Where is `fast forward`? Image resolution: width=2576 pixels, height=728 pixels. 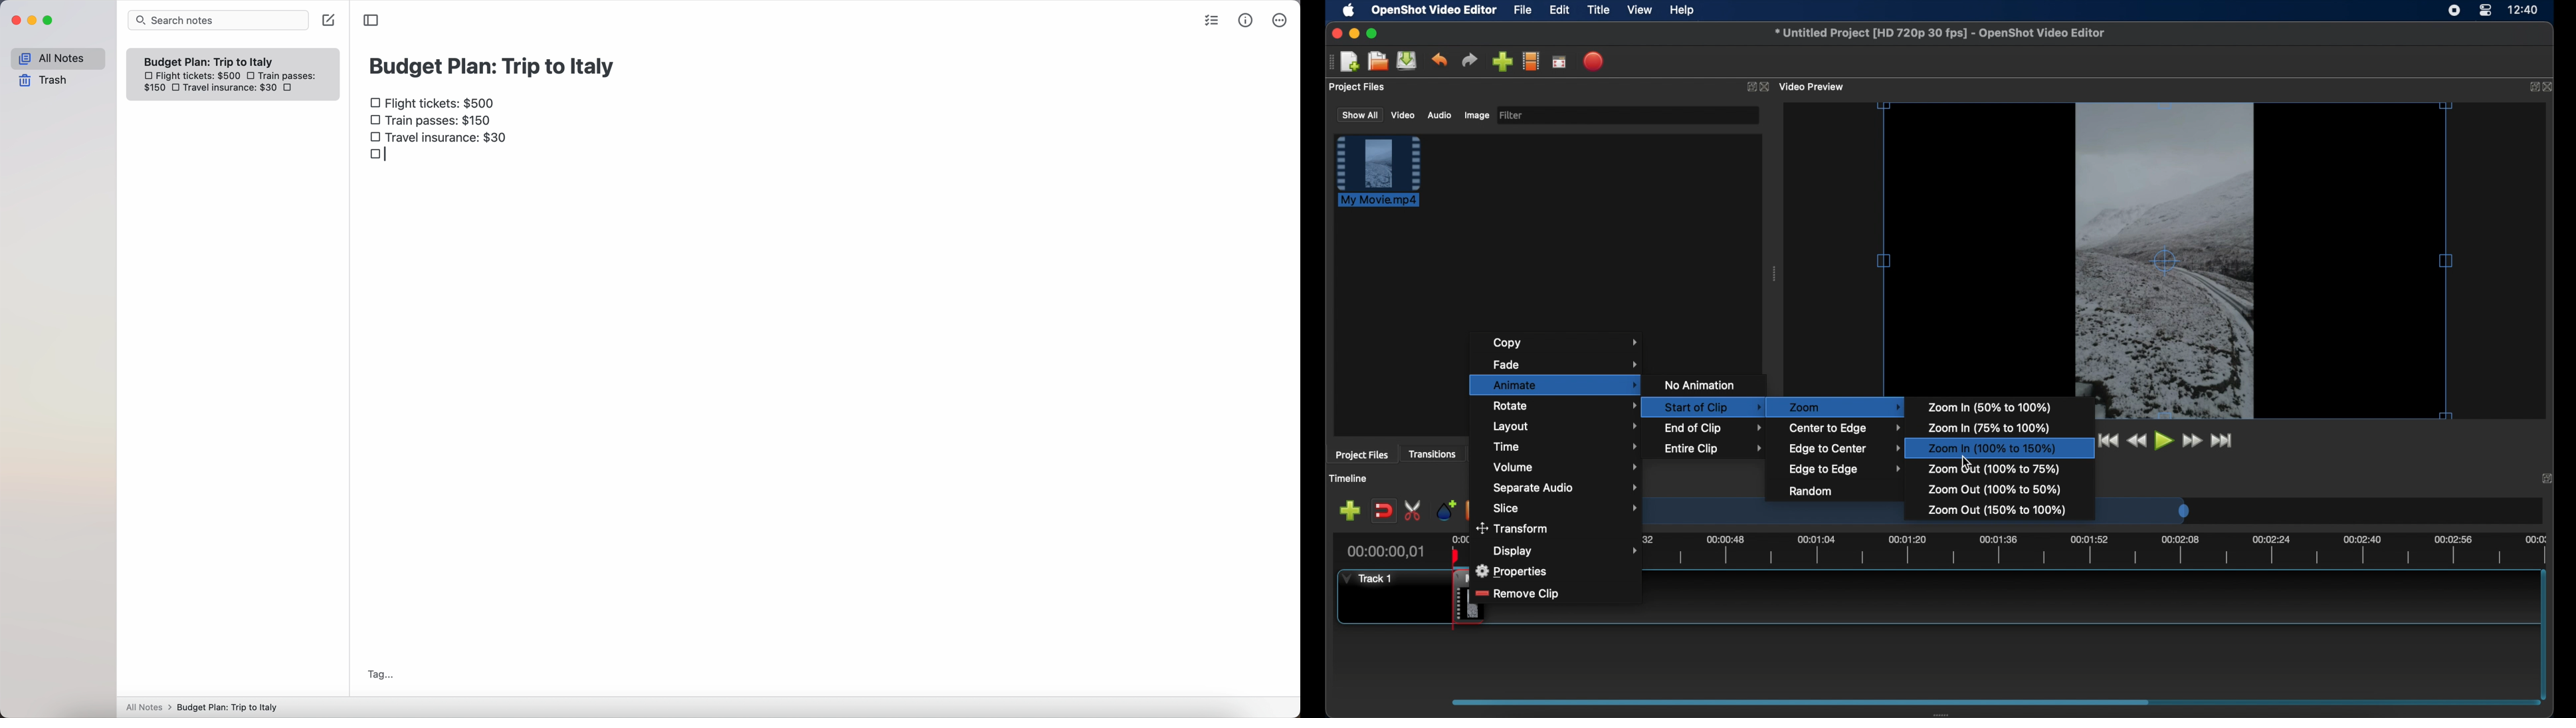 fast forward is located at coordinates (2193, 441).